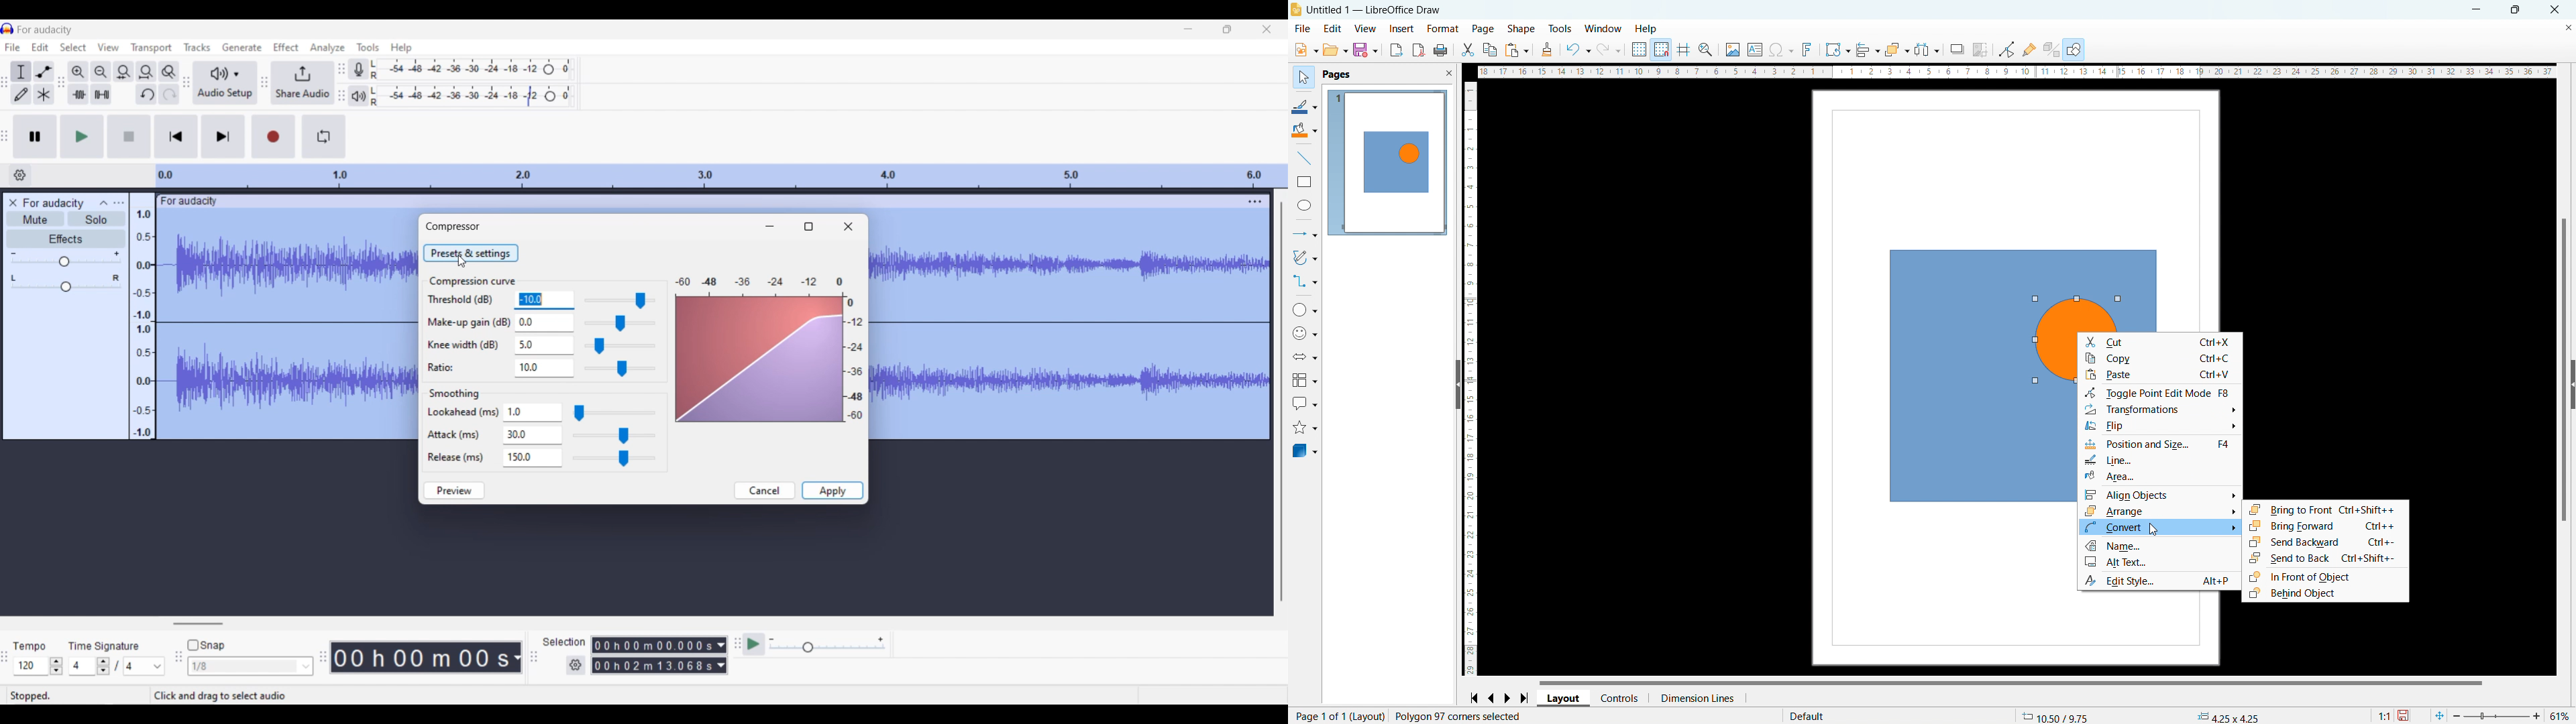 This screenshot has height=728, width=2576. Describe the element at coordinates (1638, 50) in the screenshot. I see `display grid` at that location.